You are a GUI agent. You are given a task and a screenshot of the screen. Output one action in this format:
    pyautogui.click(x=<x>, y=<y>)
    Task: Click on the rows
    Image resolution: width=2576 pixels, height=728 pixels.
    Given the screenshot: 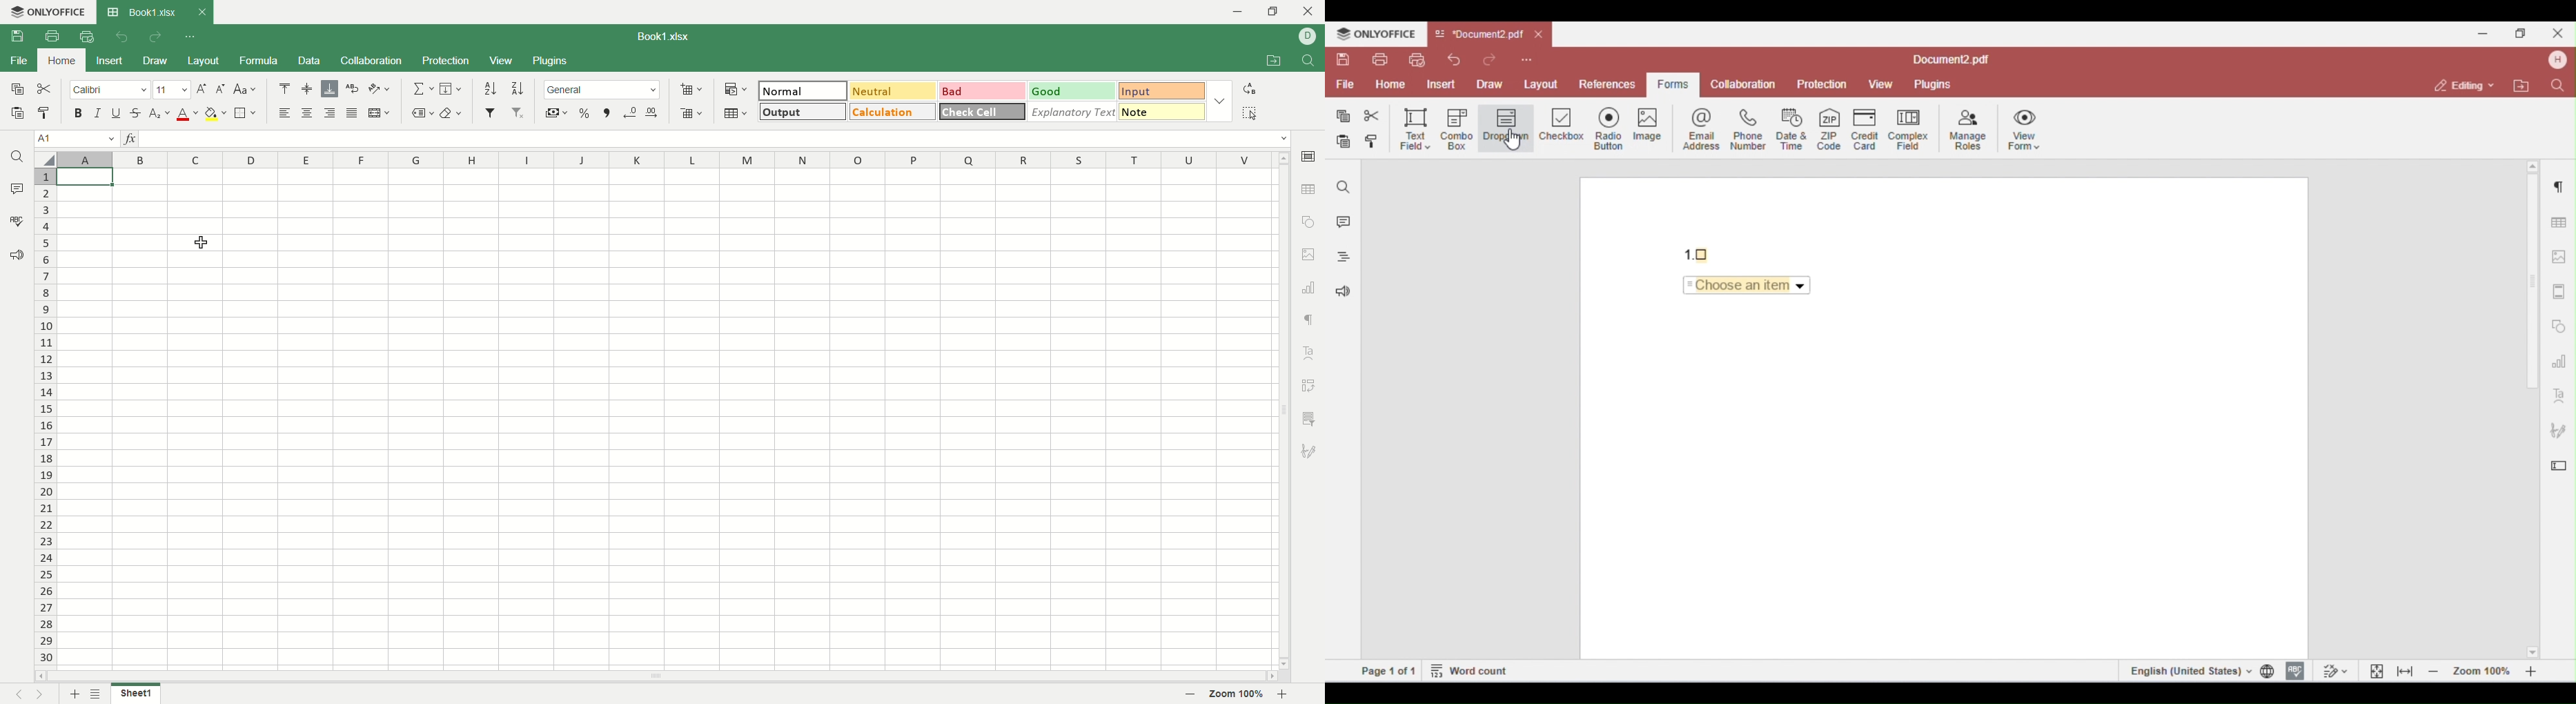 What is the action you would take?
    pyautogui.click(x=43, y=420)
    